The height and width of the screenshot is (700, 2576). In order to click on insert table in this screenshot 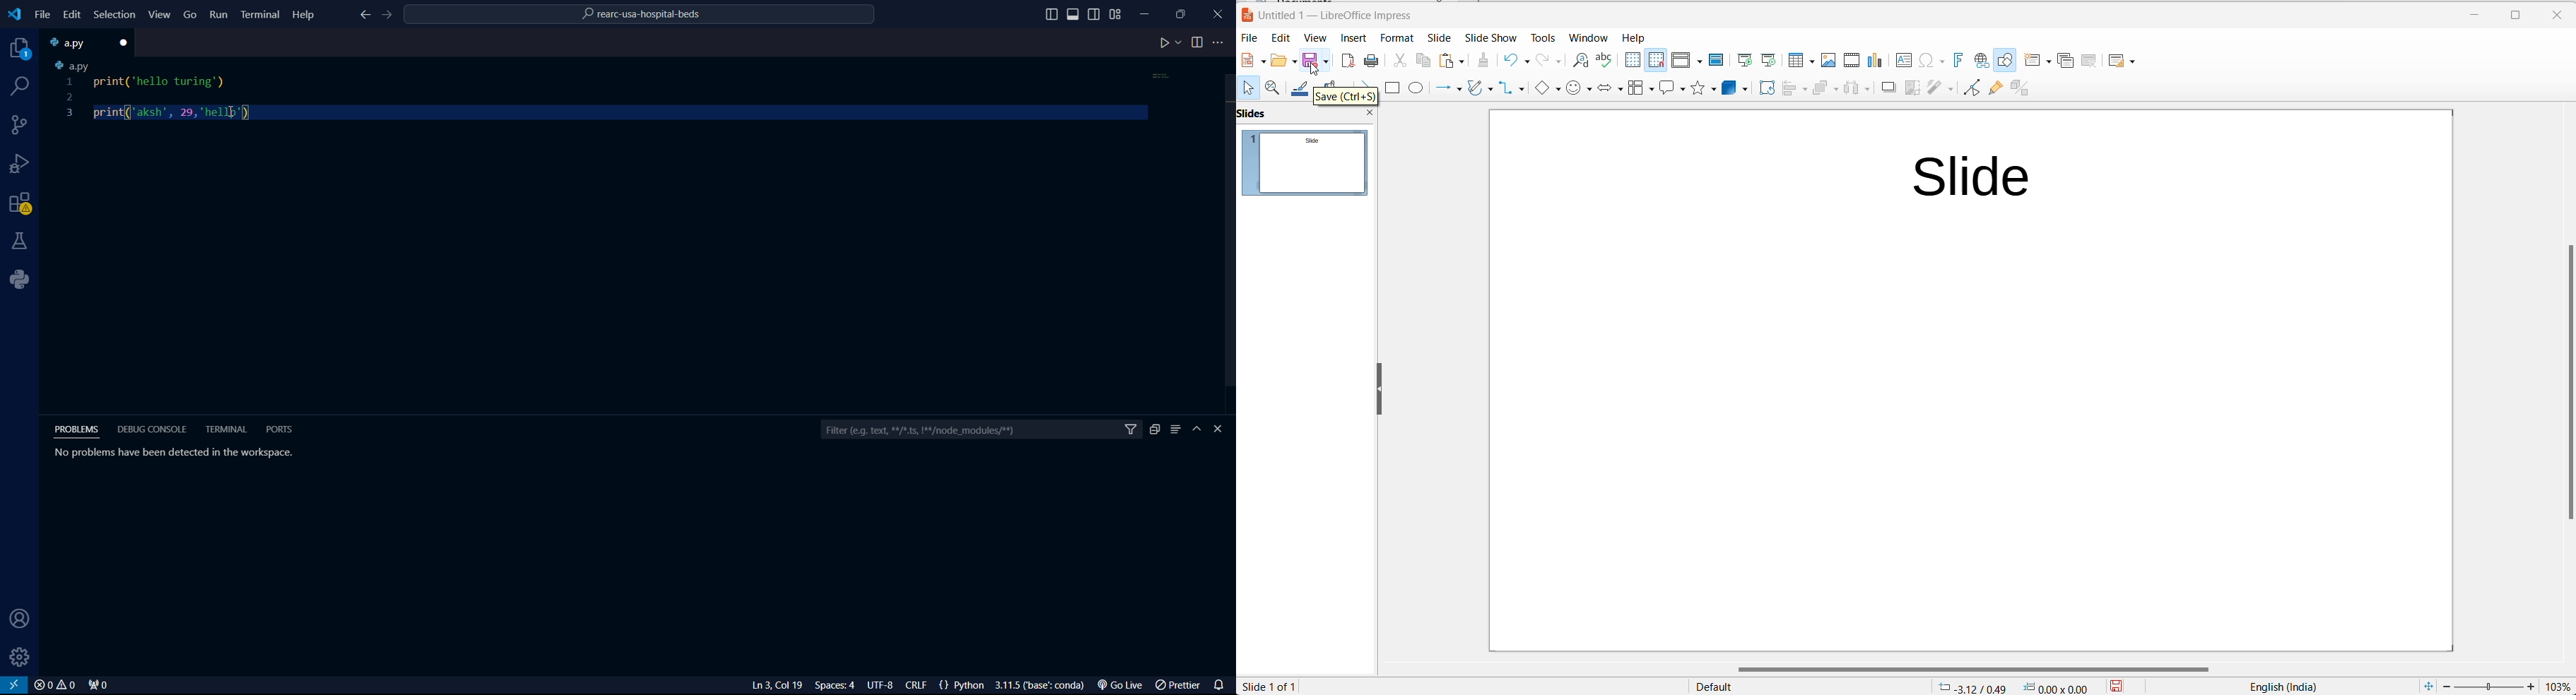, I will do `click(1800, 61)`.